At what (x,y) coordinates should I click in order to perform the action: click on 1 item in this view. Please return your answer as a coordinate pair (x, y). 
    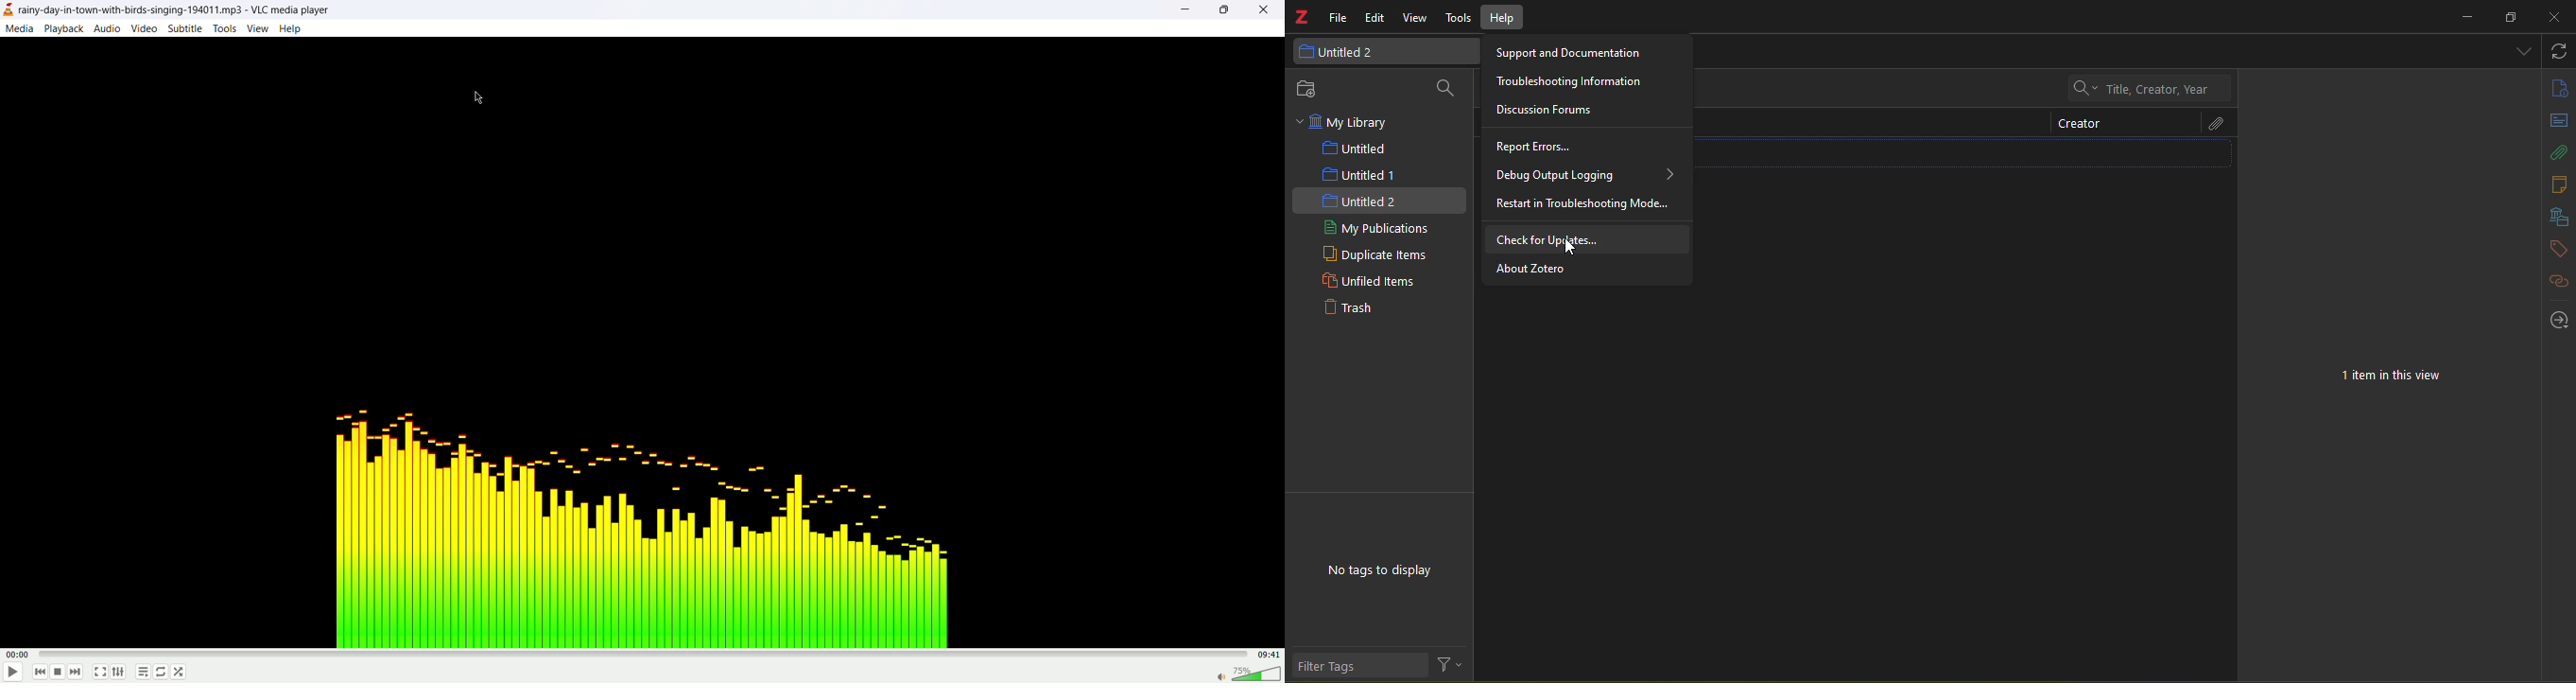
    Looking at the image, I should click on (2391, 377).